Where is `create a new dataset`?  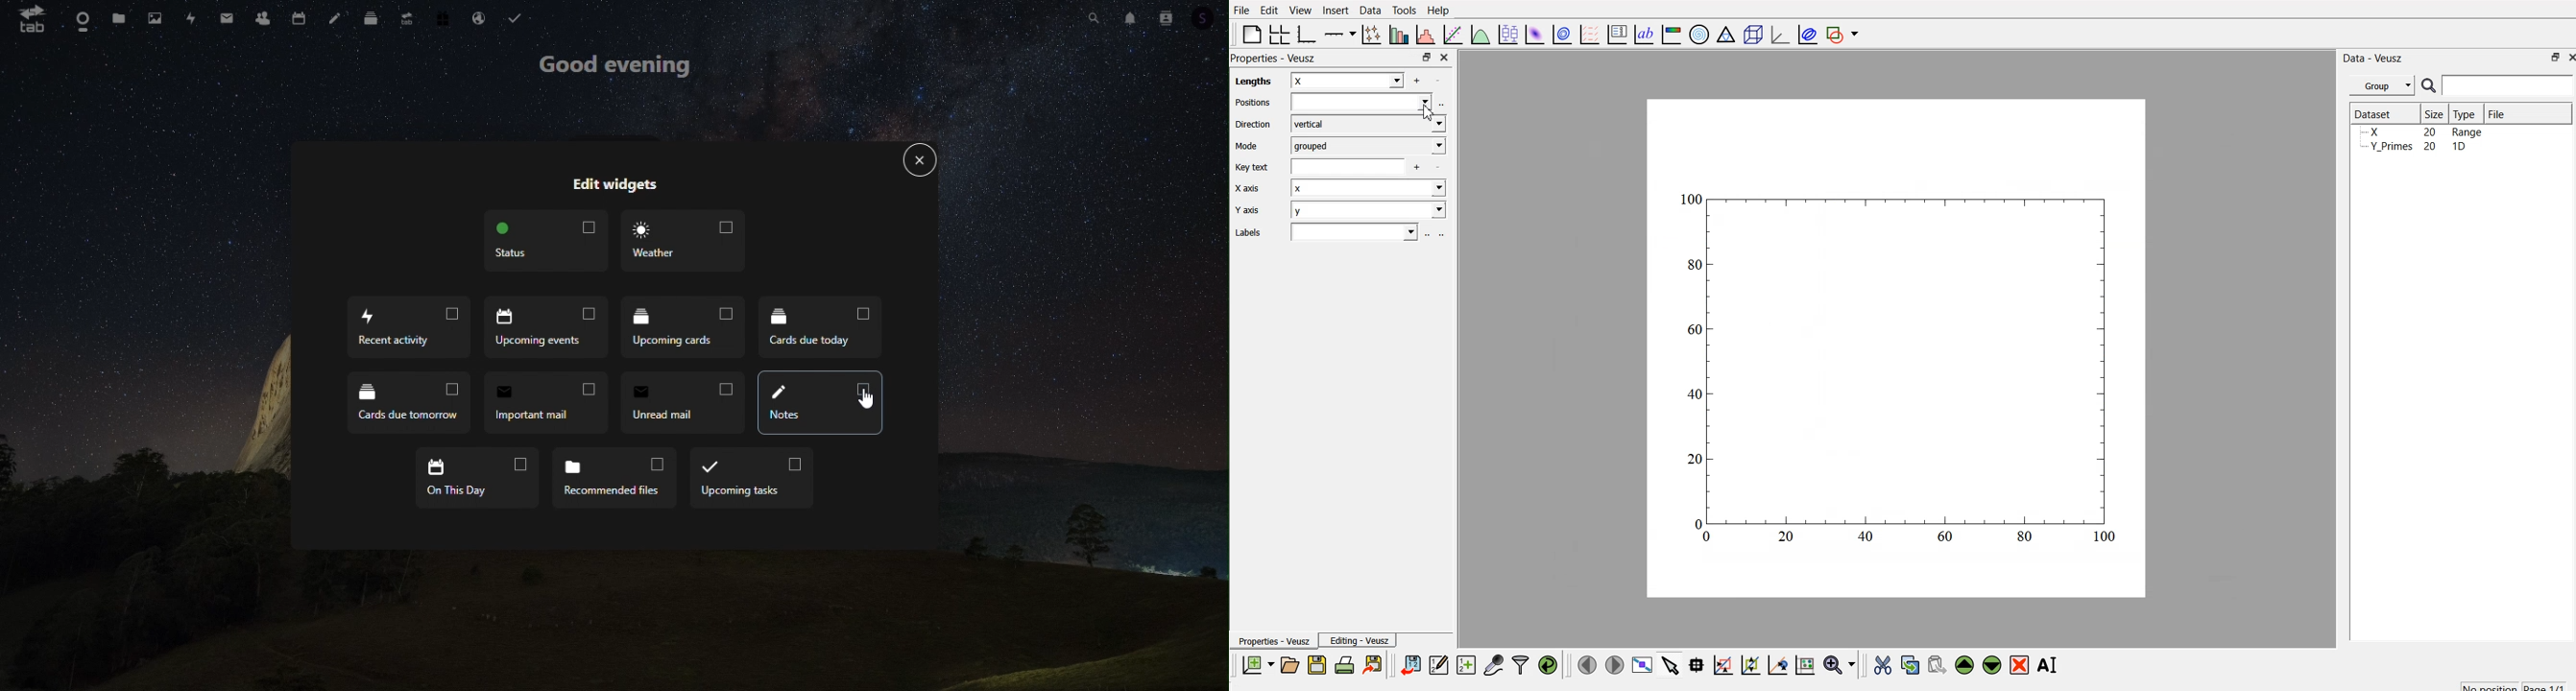
create a new dataset is located at coordinates (1466, 666).